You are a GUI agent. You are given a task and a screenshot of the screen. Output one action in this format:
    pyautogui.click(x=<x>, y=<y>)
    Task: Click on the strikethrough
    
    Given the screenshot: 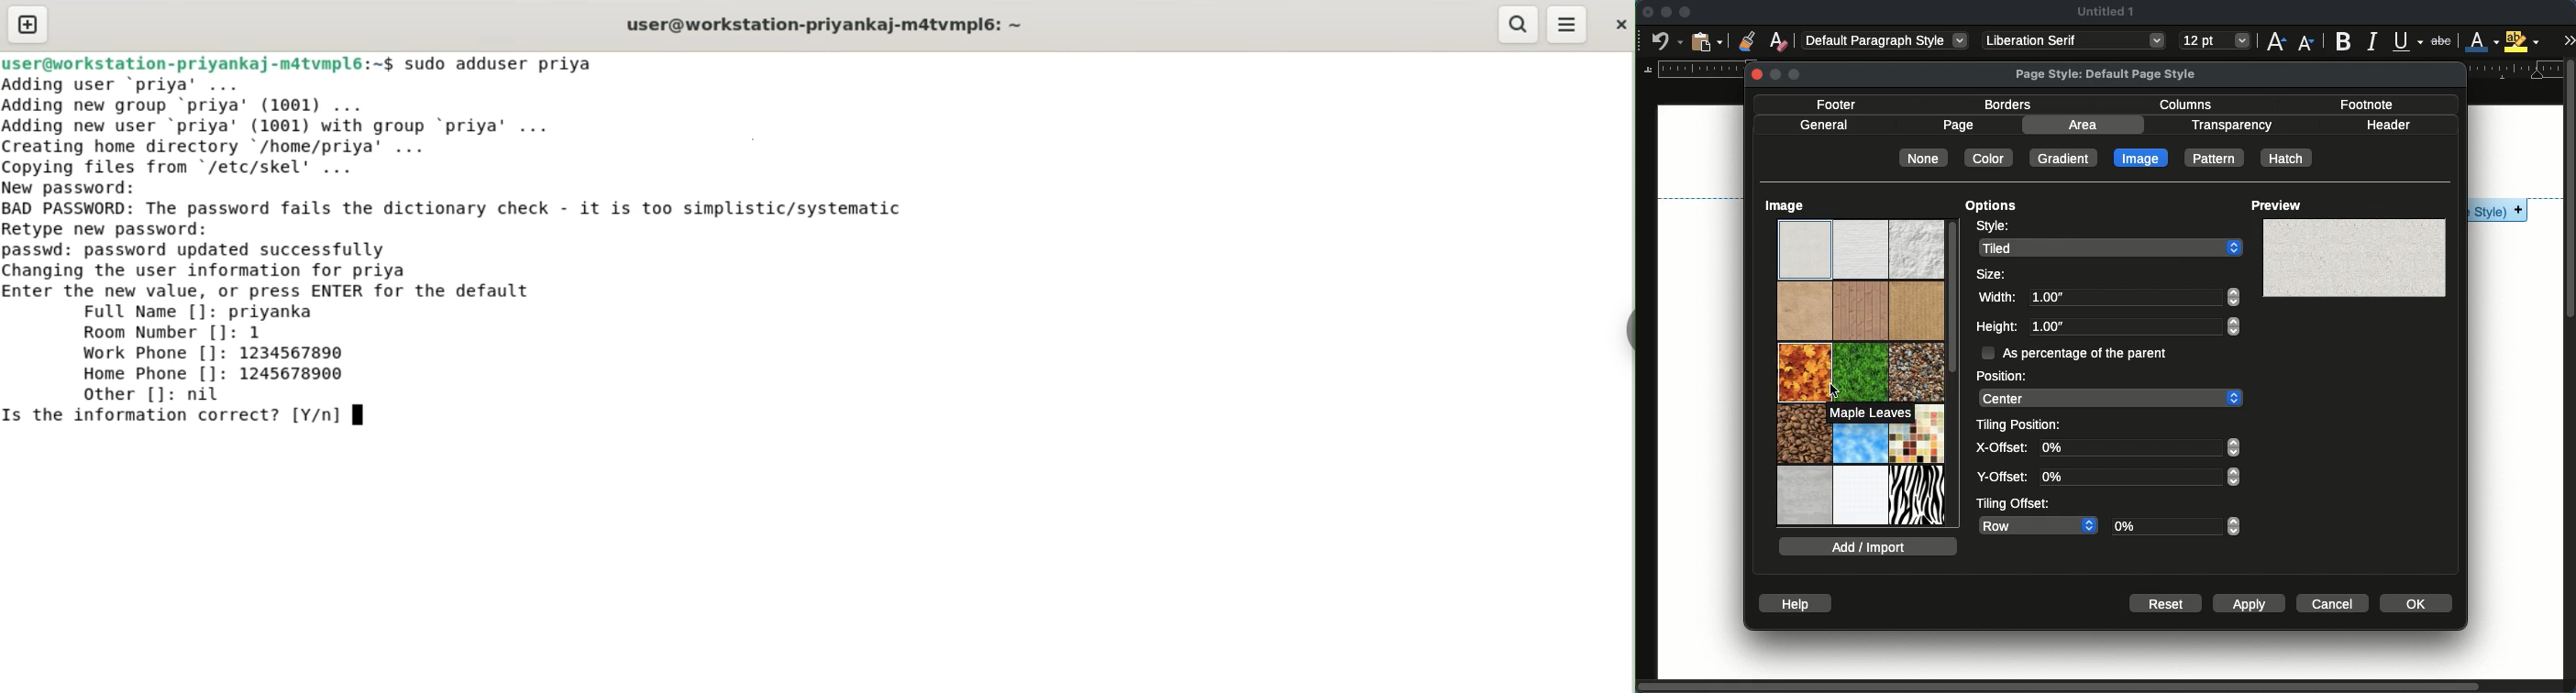 What is the action you would take?
    pyautogui.click(x=2440, y=40)
    